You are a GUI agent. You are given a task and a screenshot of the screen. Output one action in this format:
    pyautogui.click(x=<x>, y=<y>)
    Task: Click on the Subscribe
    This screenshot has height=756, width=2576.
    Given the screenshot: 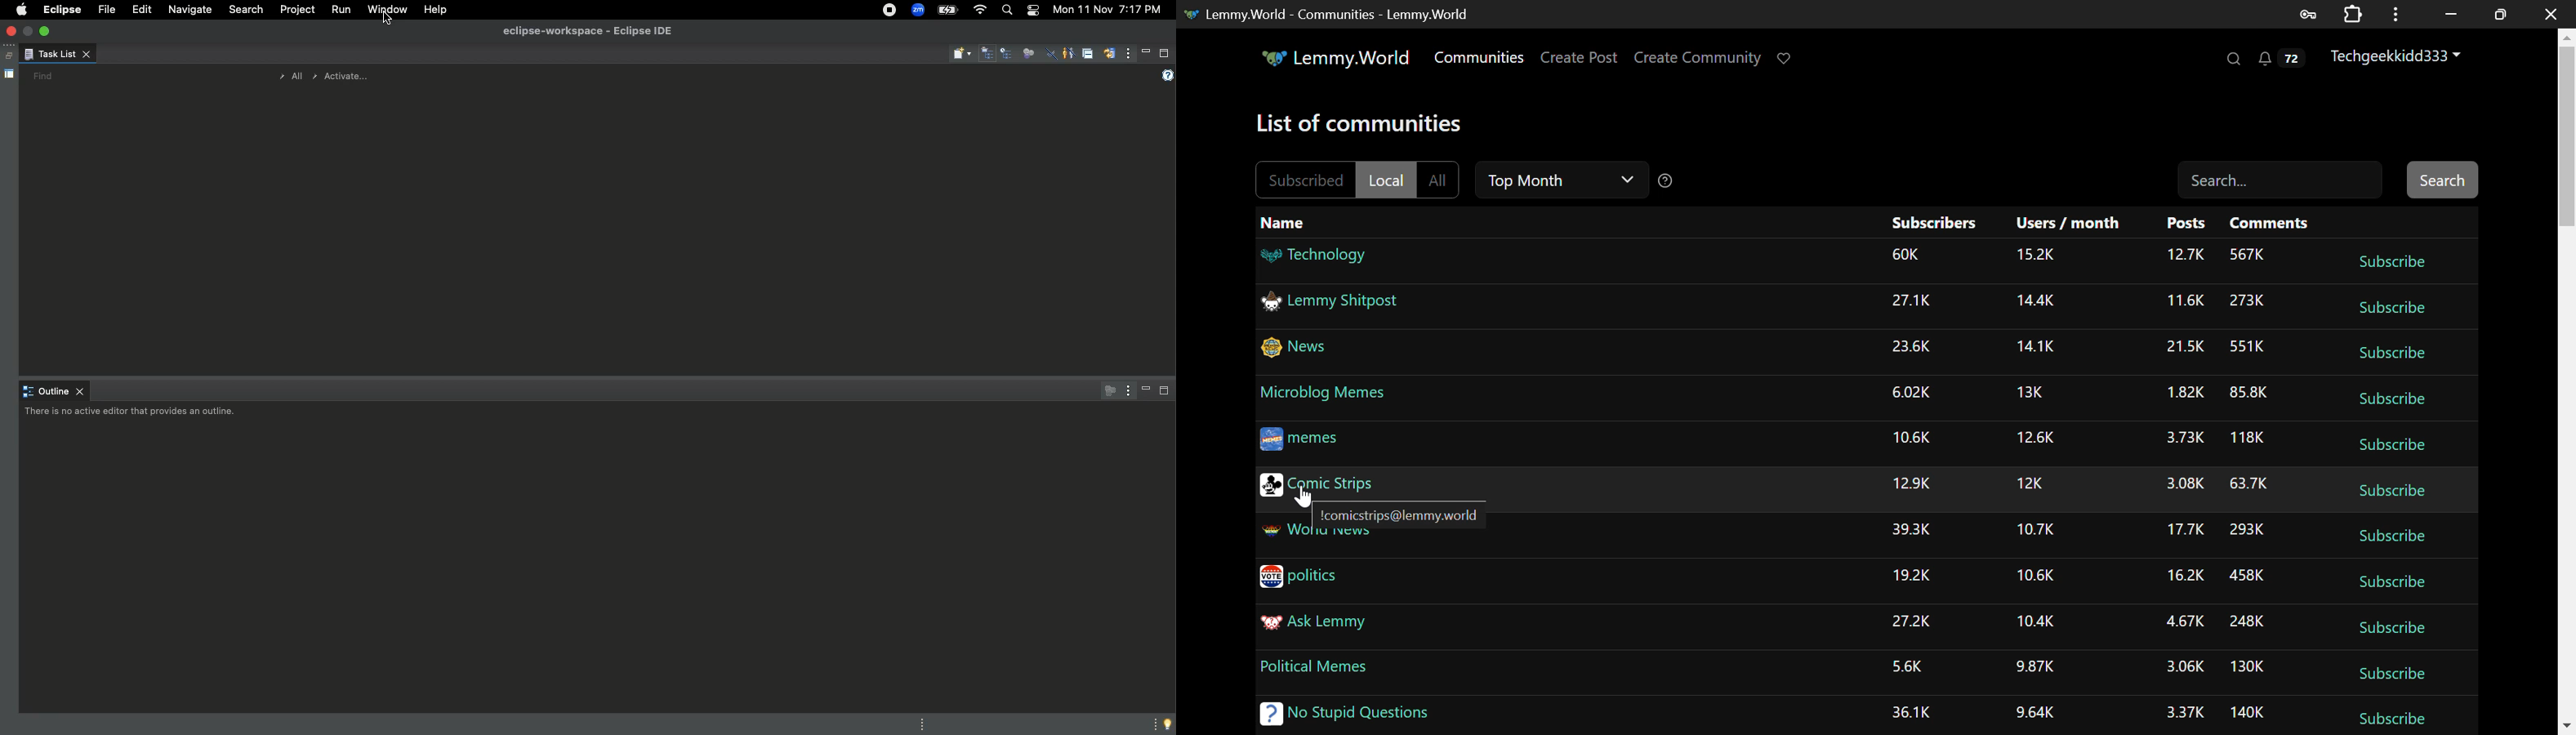 What is the action you would take?
    pyautogui.click(x=2389, y=310)
    